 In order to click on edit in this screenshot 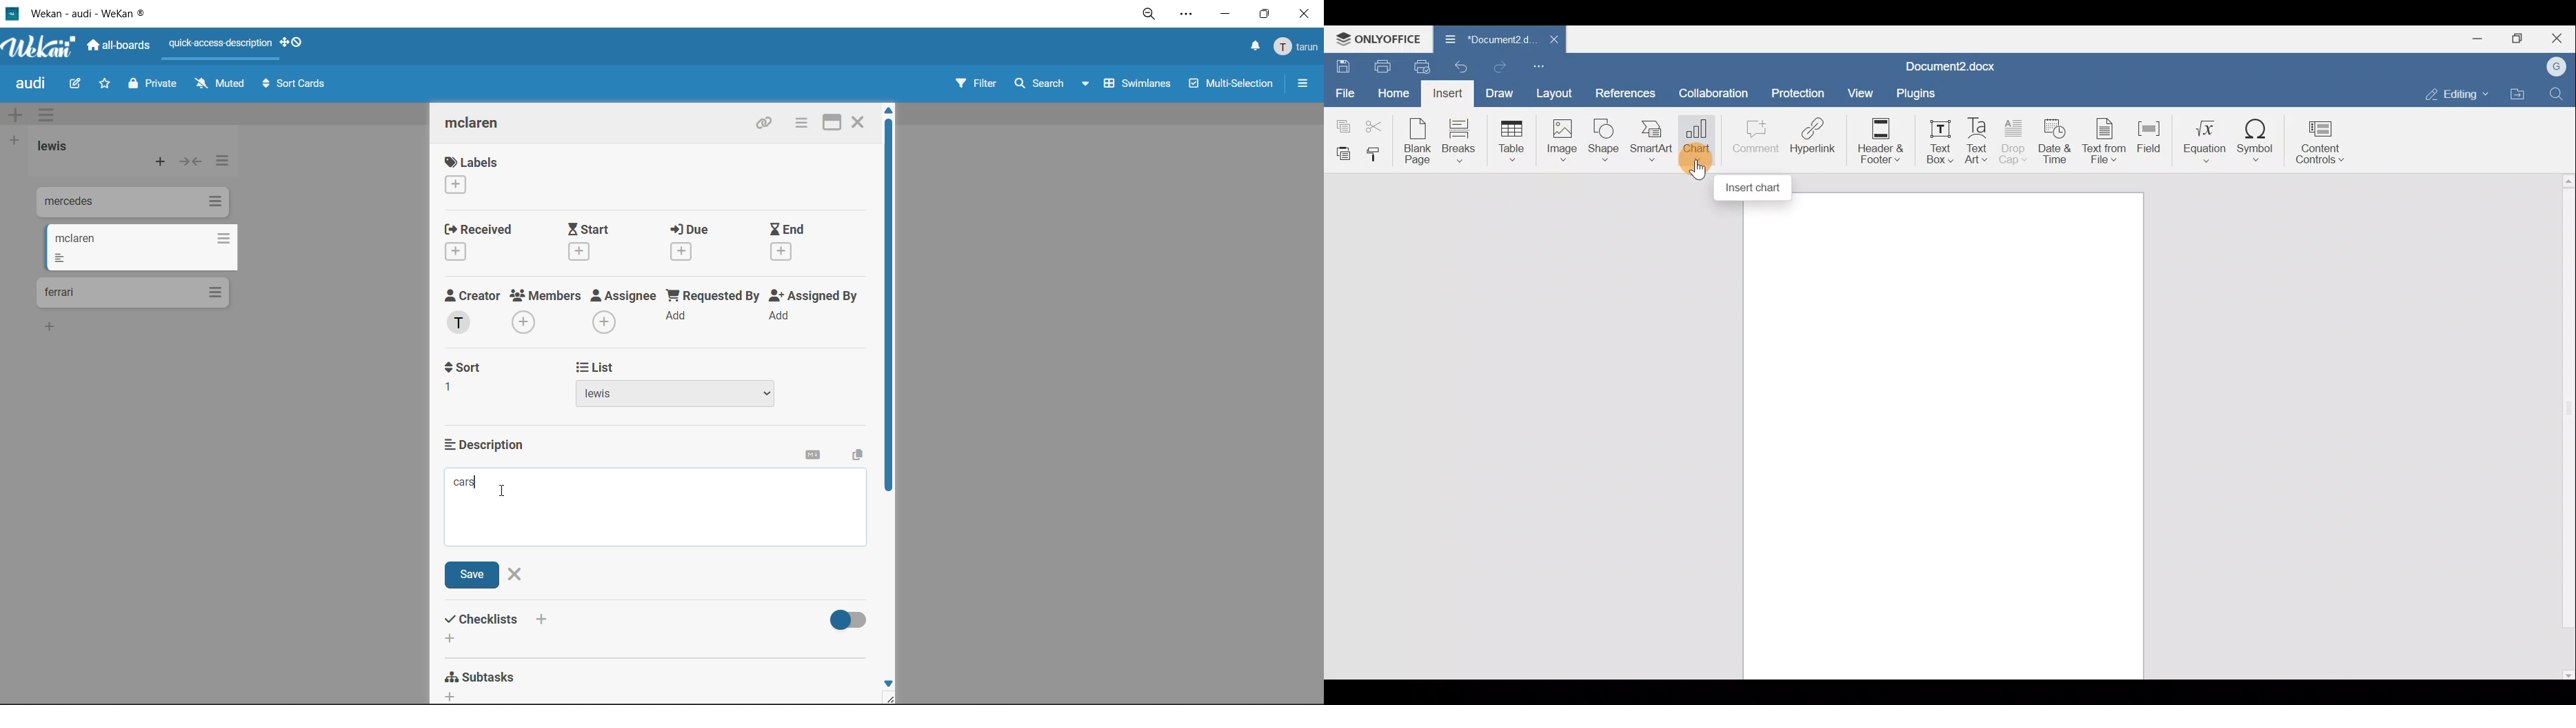, I will do `click(75, 85)`.